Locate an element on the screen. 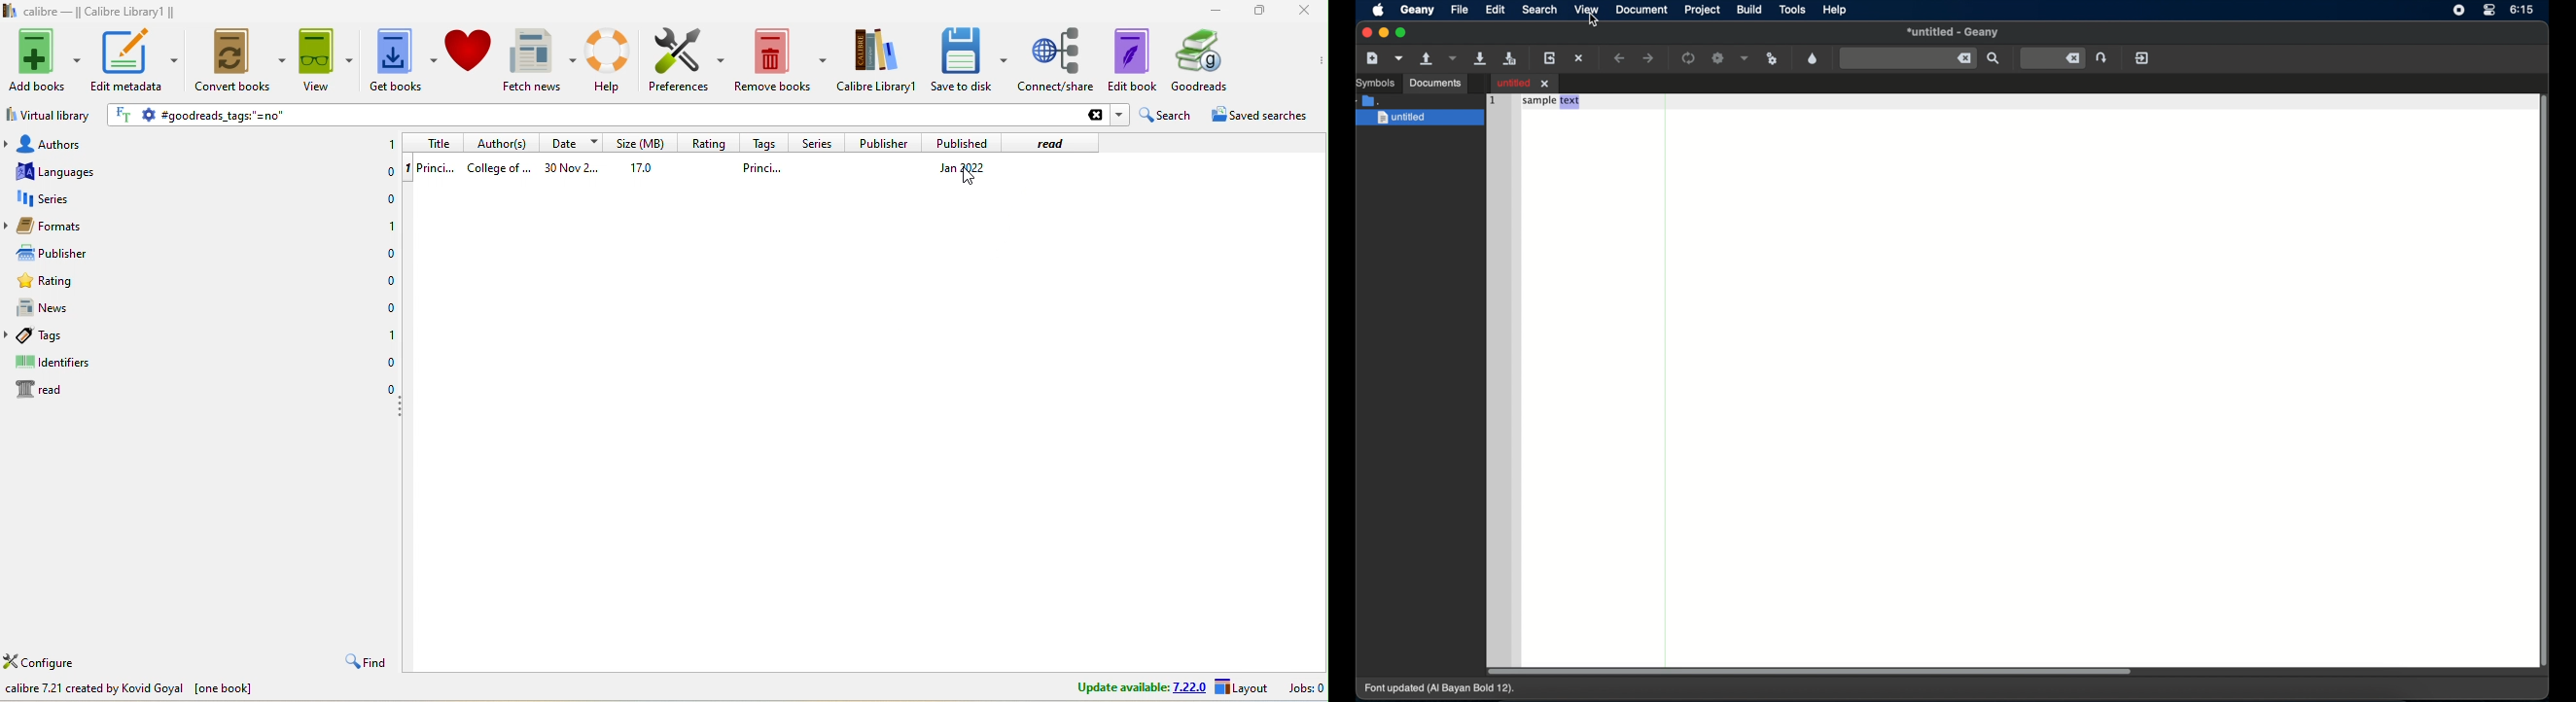 This screenshot has height=728, width=2576. 30 nov 2 is located at coordinates (571, 167).